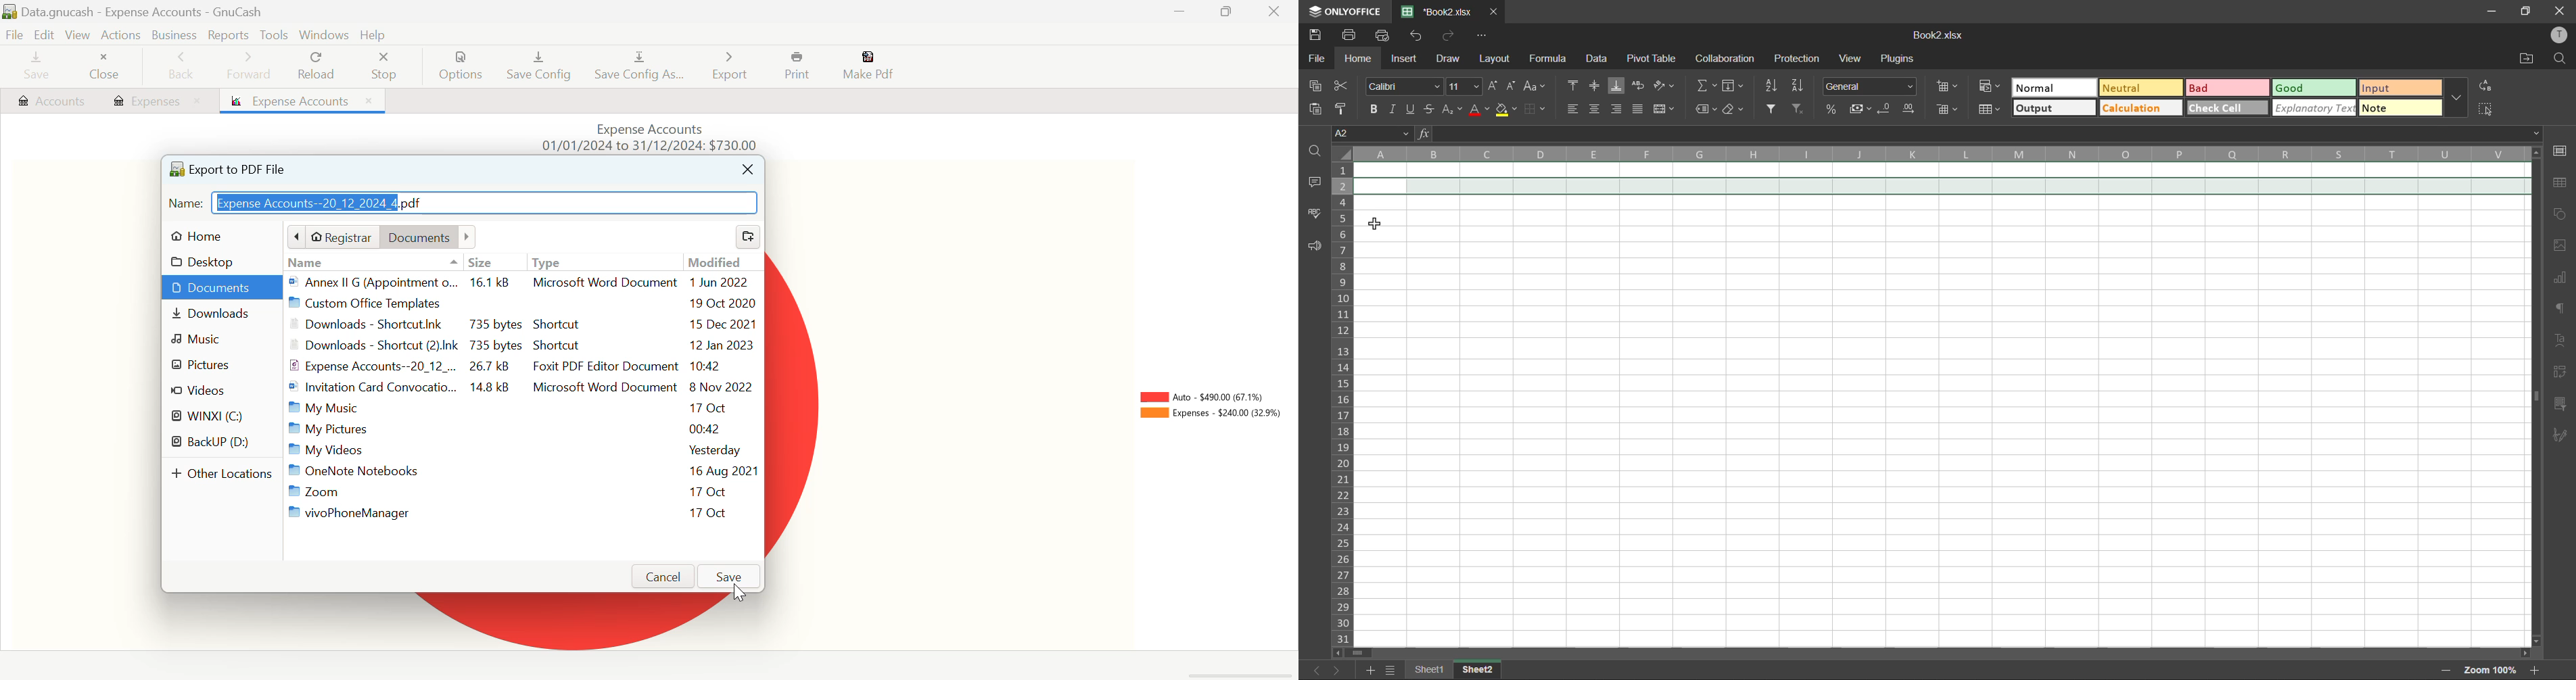 This screenshot has width=2576, height=700. Describe the element at coordinates (1448, 108) in the screenshot. I see `sub/superscript` at that location.